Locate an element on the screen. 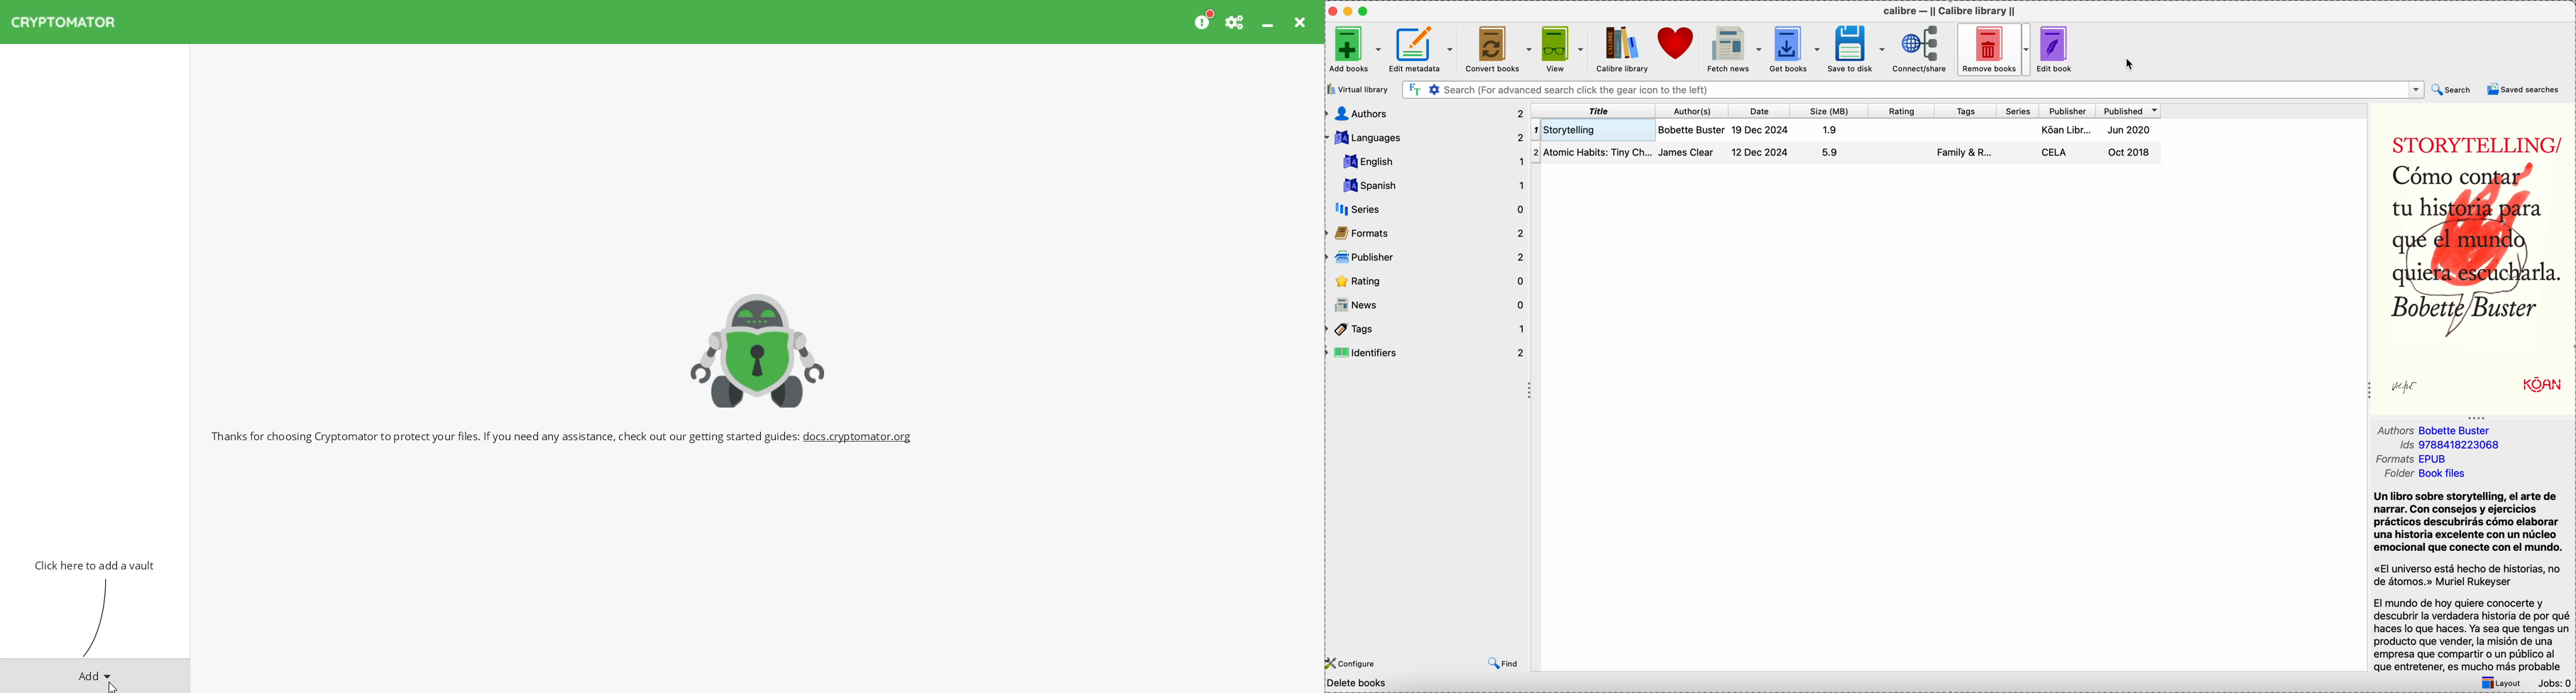 This screenshot has height=700, width=2576. tags is located at coordinates (1428, 329).